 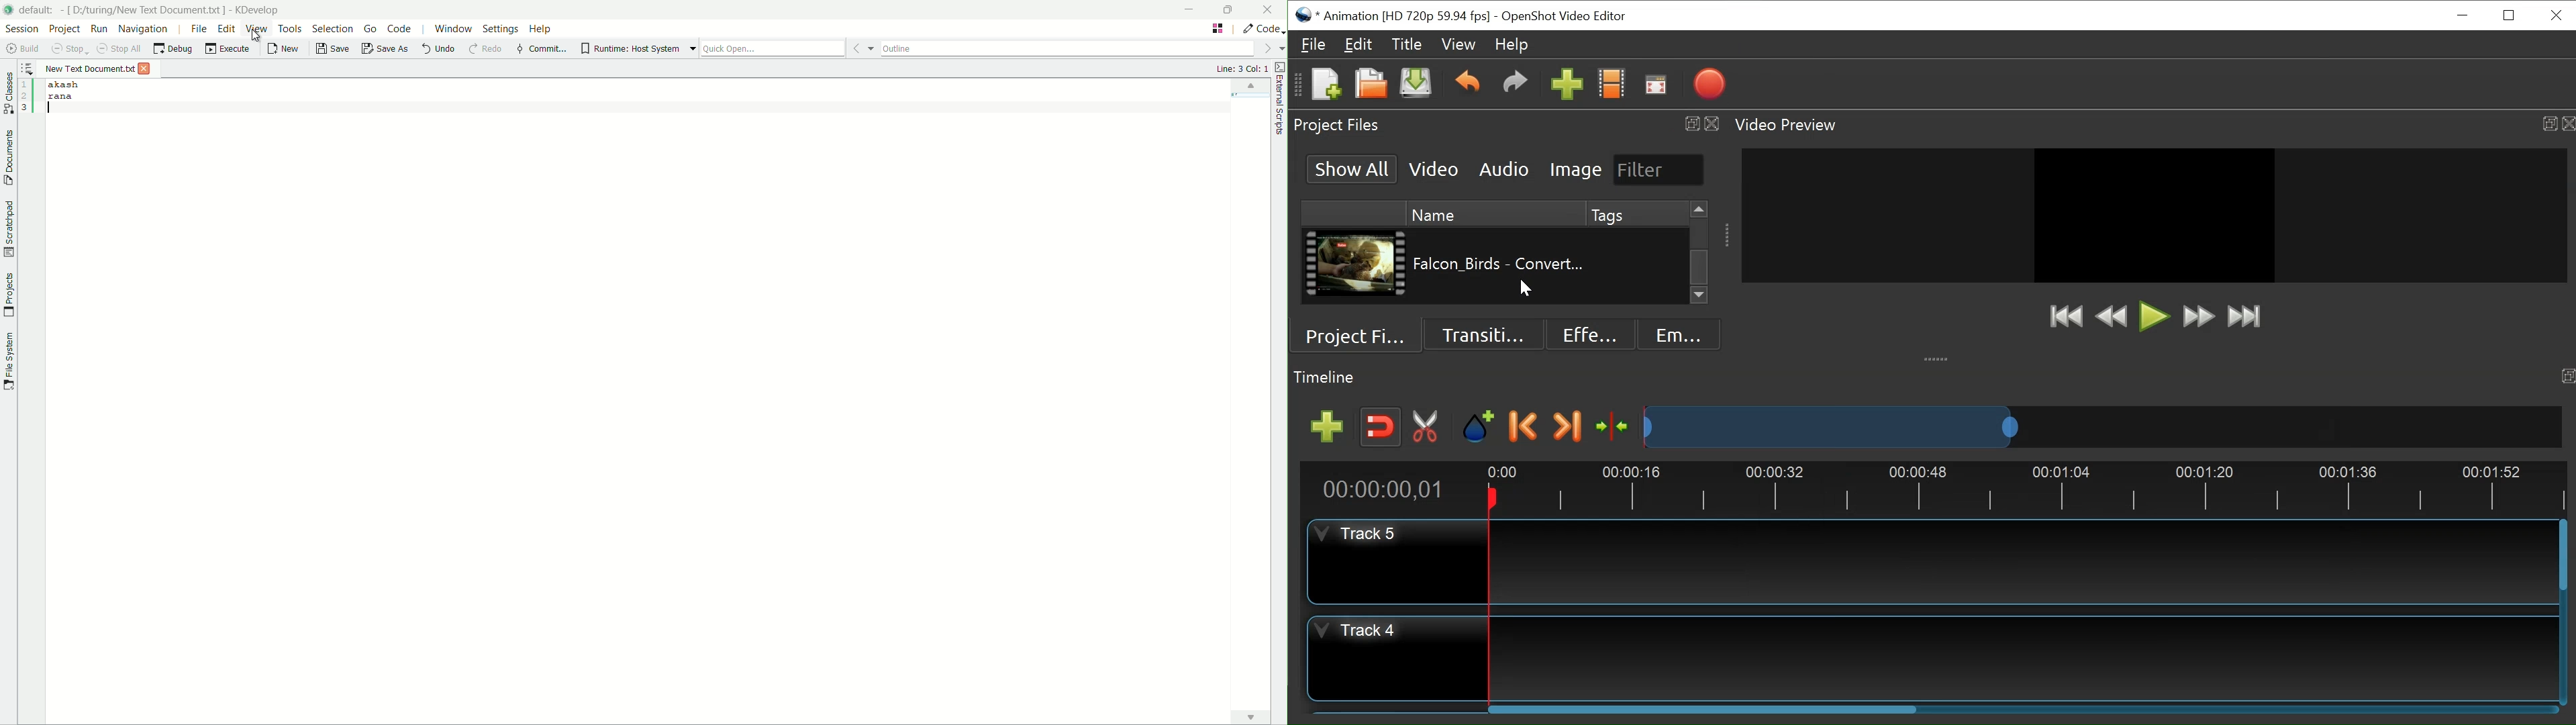 What do you see at coordinates (2568, 377) in the screenshot?
I see `Maximize` at bounding box center [2568, 377].